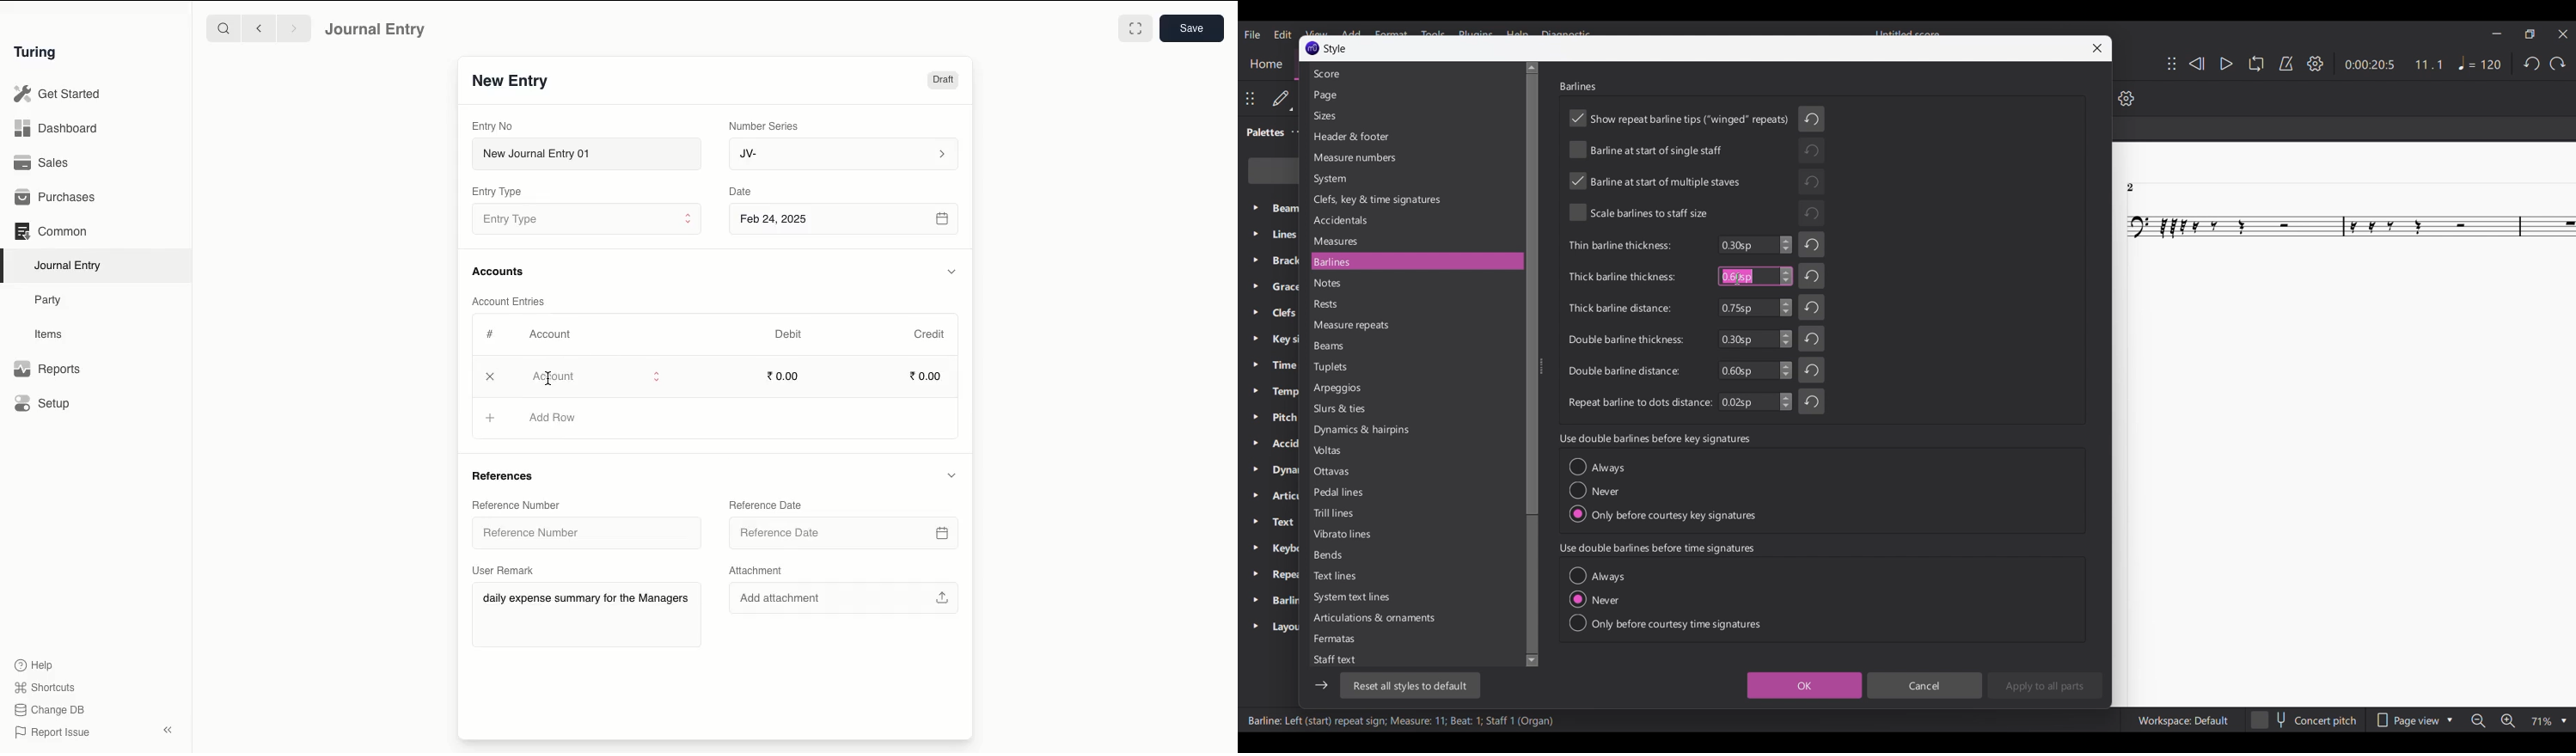  I want to click on Number Series, so click(767, 126).